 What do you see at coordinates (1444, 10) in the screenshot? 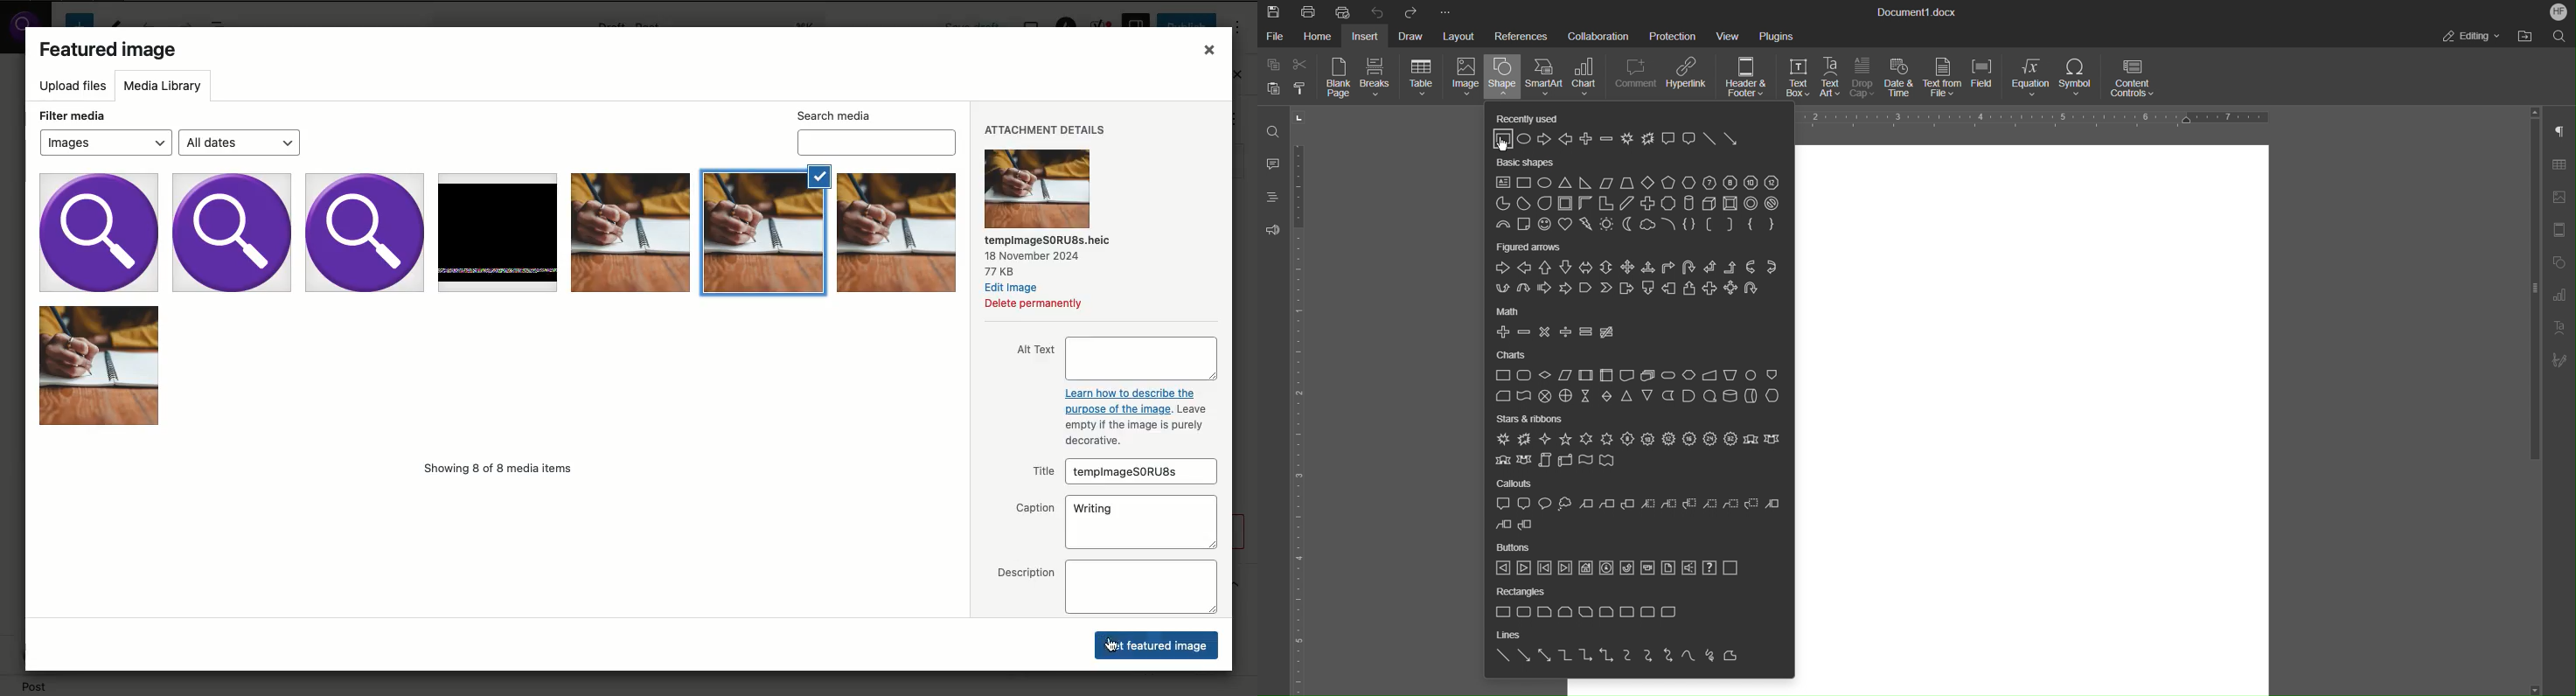
I see `More` at bounding box center [1444, 10].